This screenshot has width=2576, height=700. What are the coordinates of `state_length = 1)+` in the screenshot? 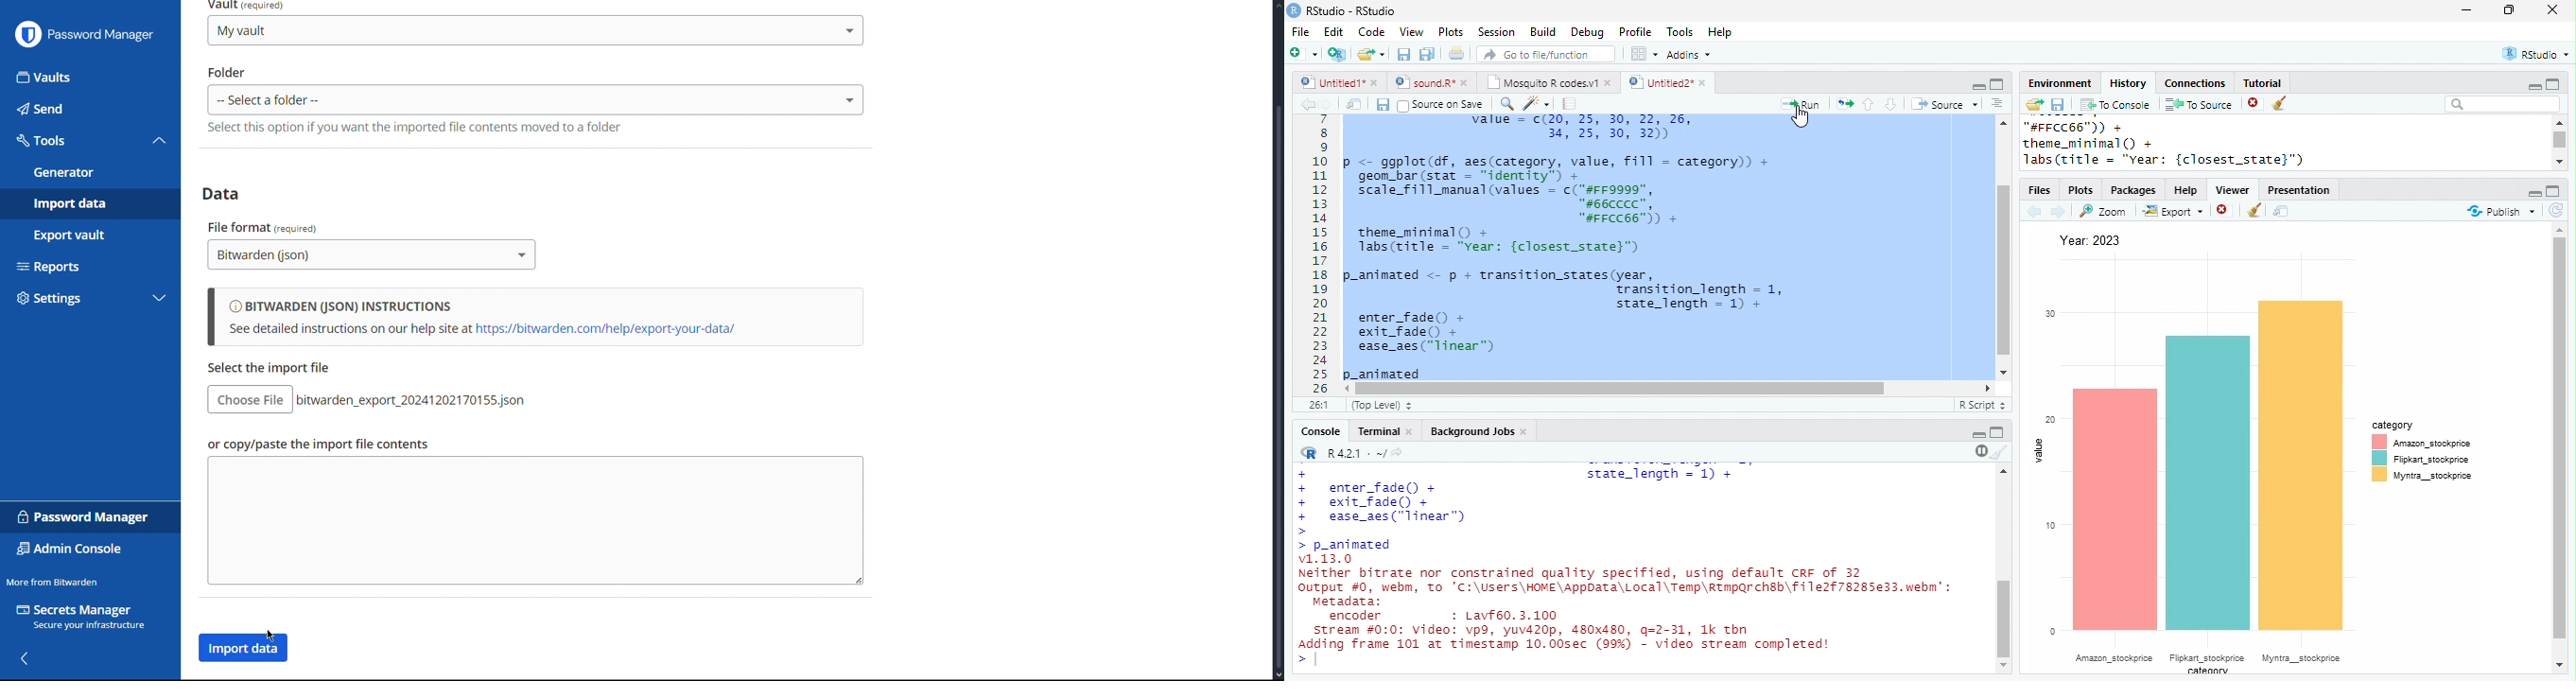 It's located at (1664, 473).